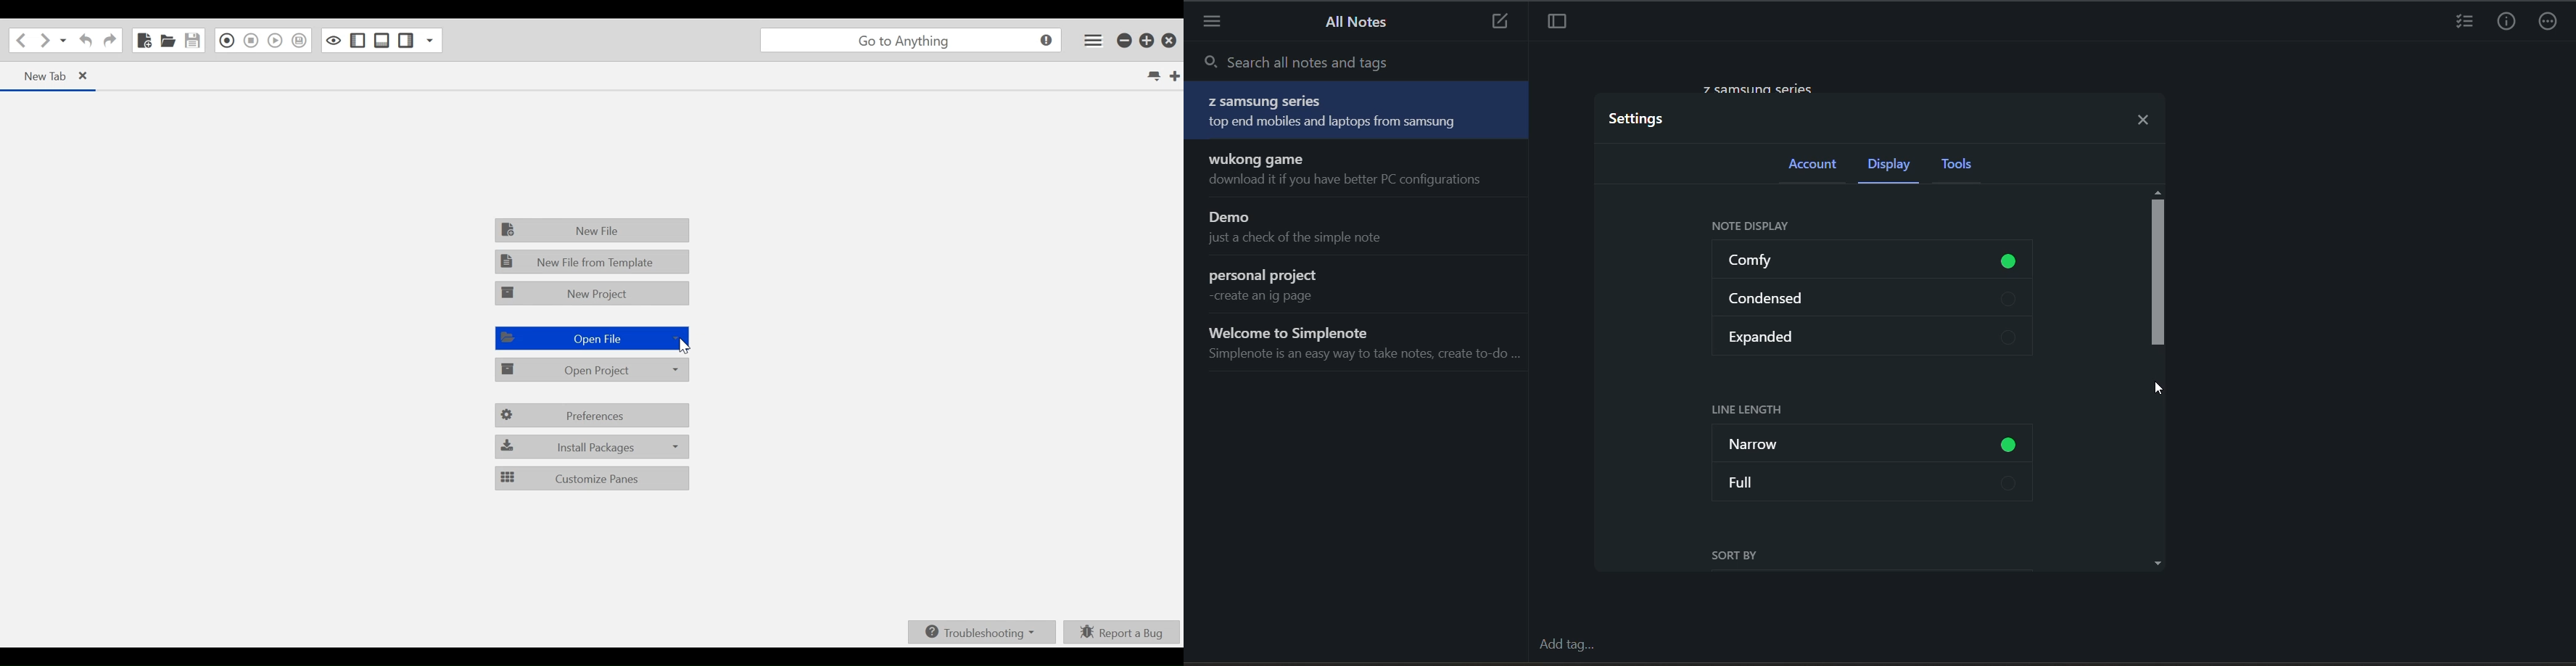  Describe the element at coordinates (1124, 41) in the screenshot. I see `minimize` at that location.